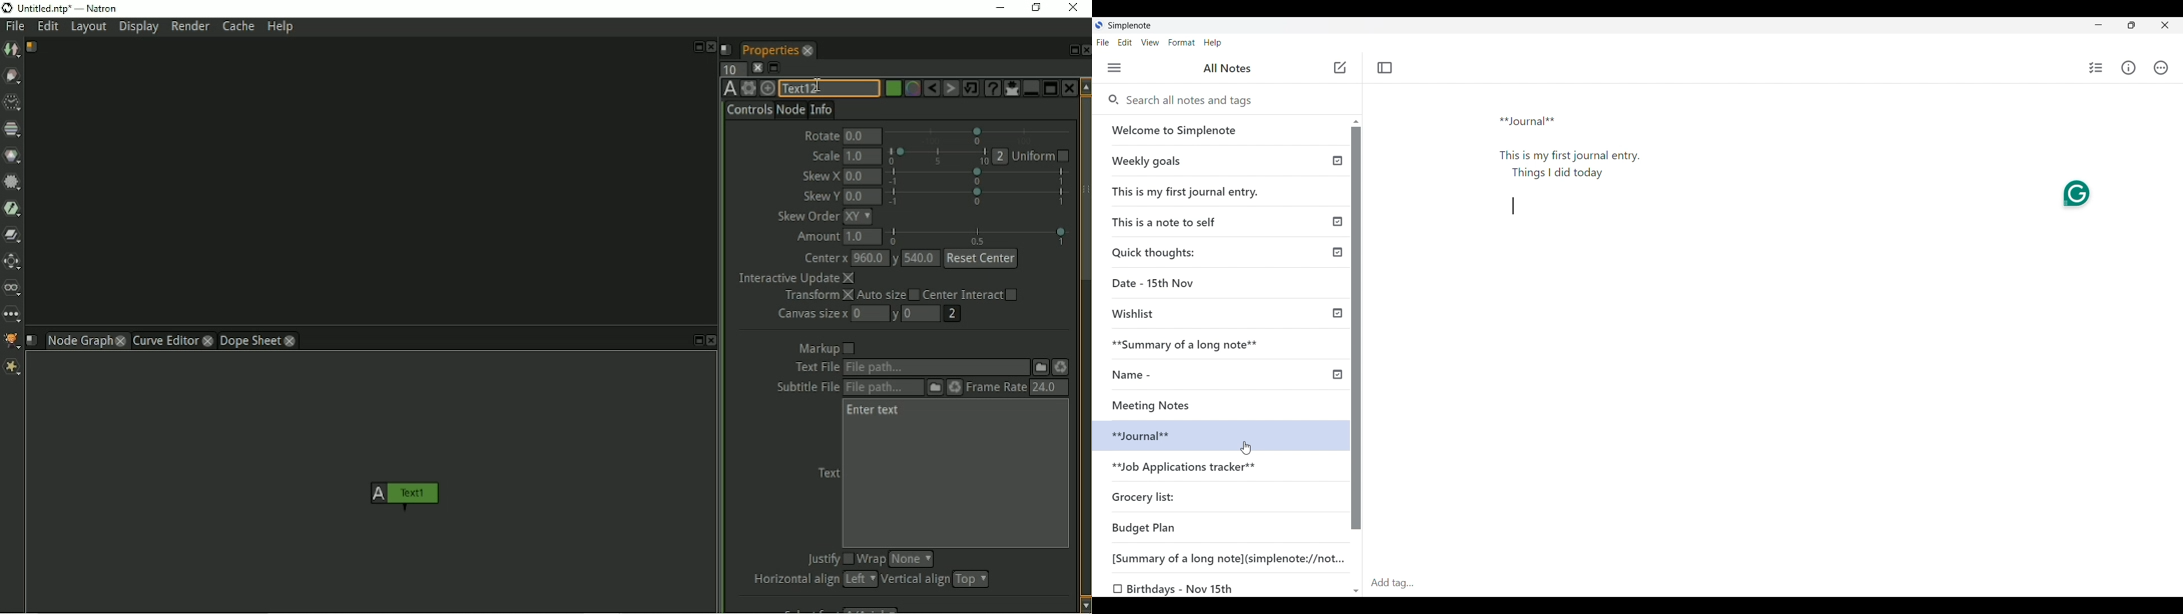  I want to click on Auto size, so click(887, 296).